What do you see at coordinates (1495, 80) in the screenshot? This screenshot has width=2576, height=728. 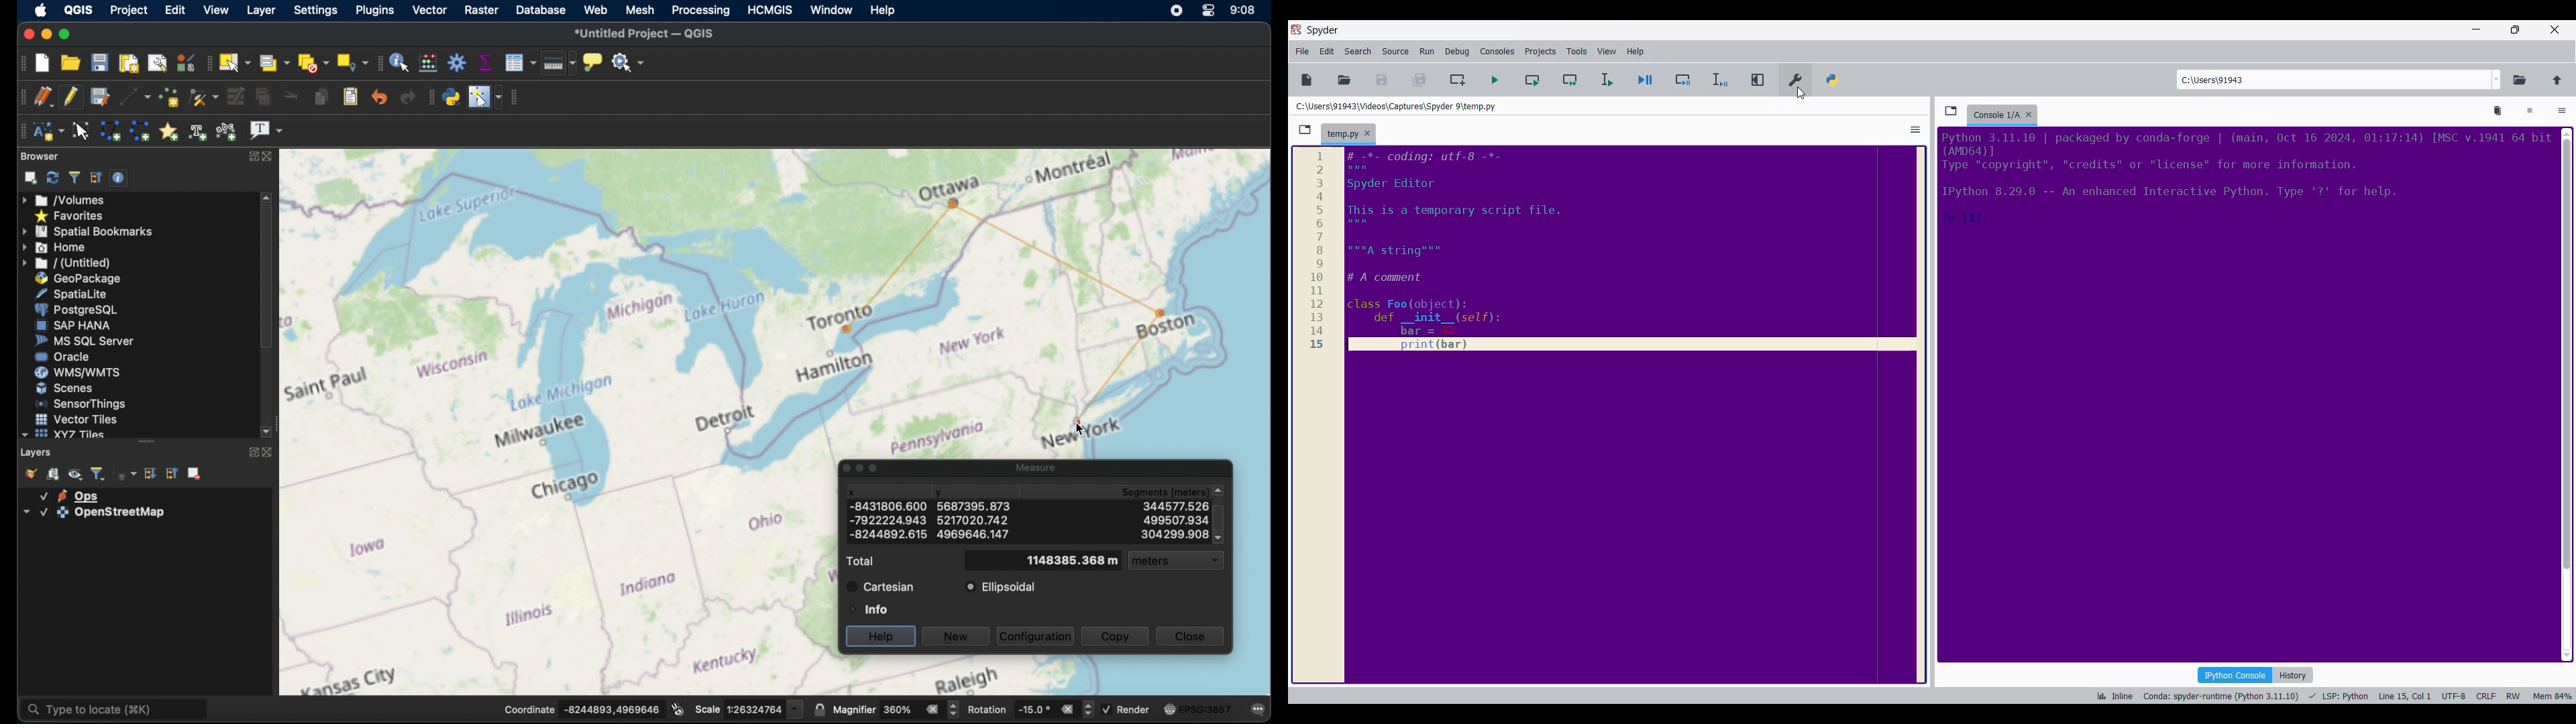 I see `Run file` at bounding box center [1495, 80].